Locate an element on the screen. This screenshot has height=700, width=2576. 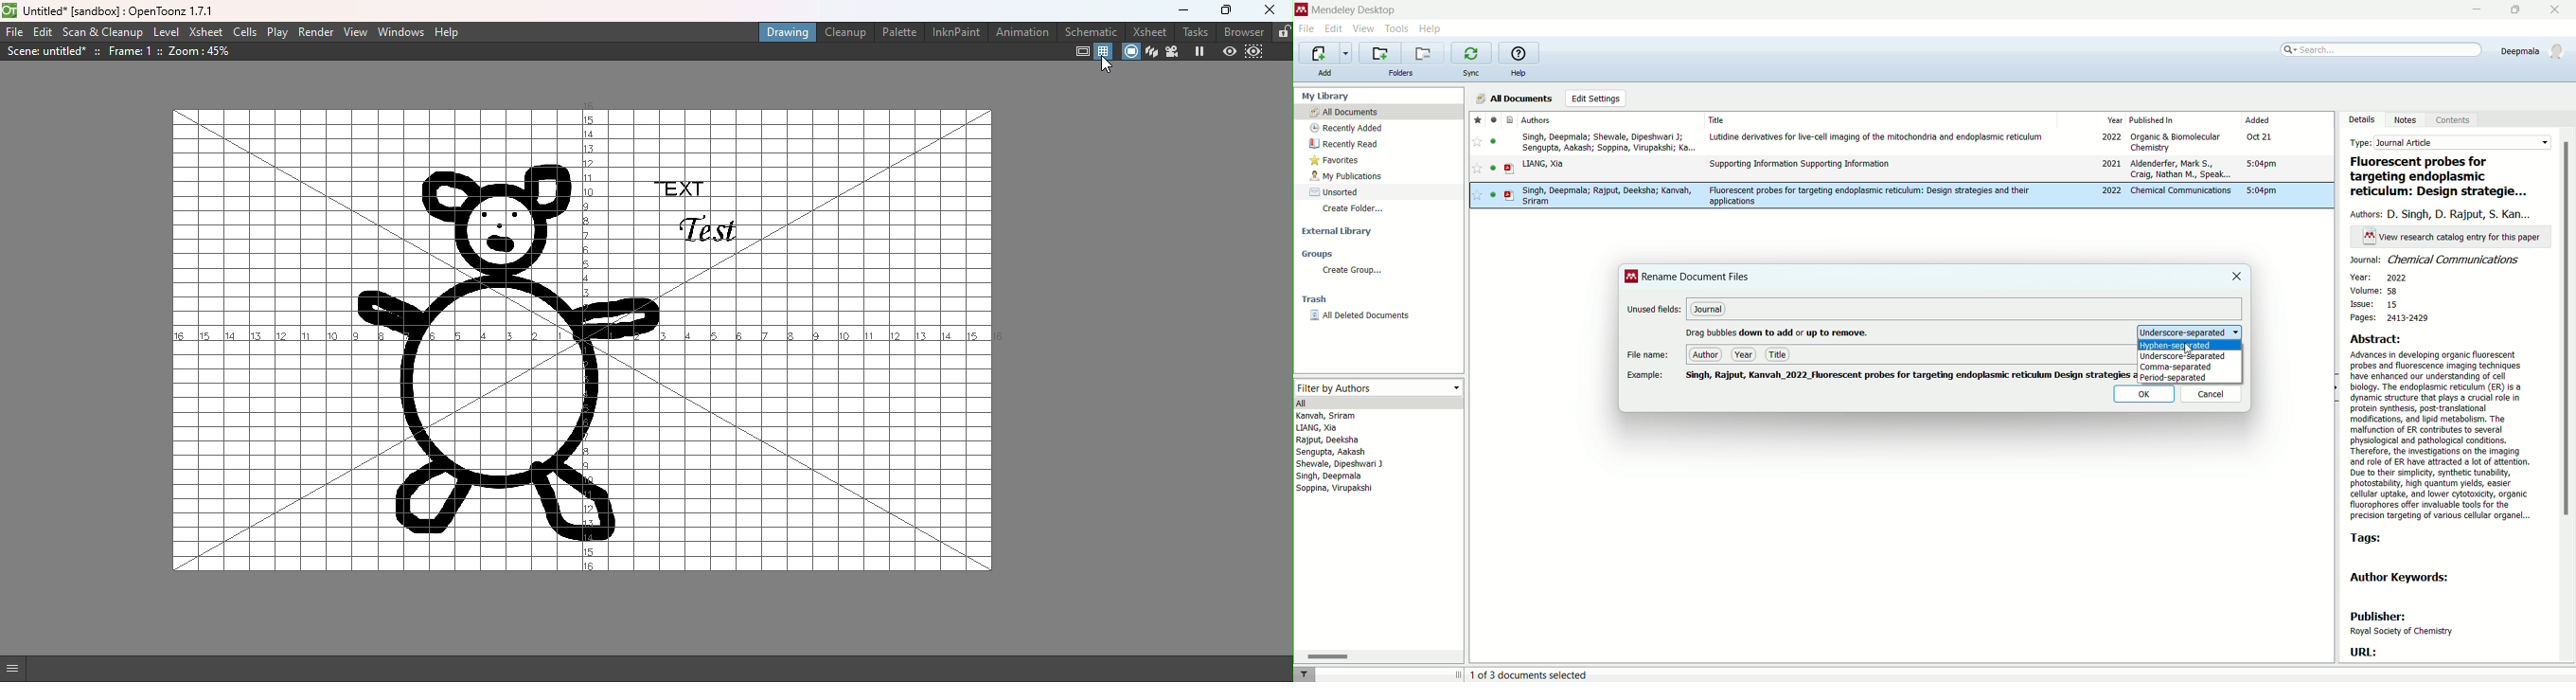
Chemical communications is located at coordinates (2179, 190).